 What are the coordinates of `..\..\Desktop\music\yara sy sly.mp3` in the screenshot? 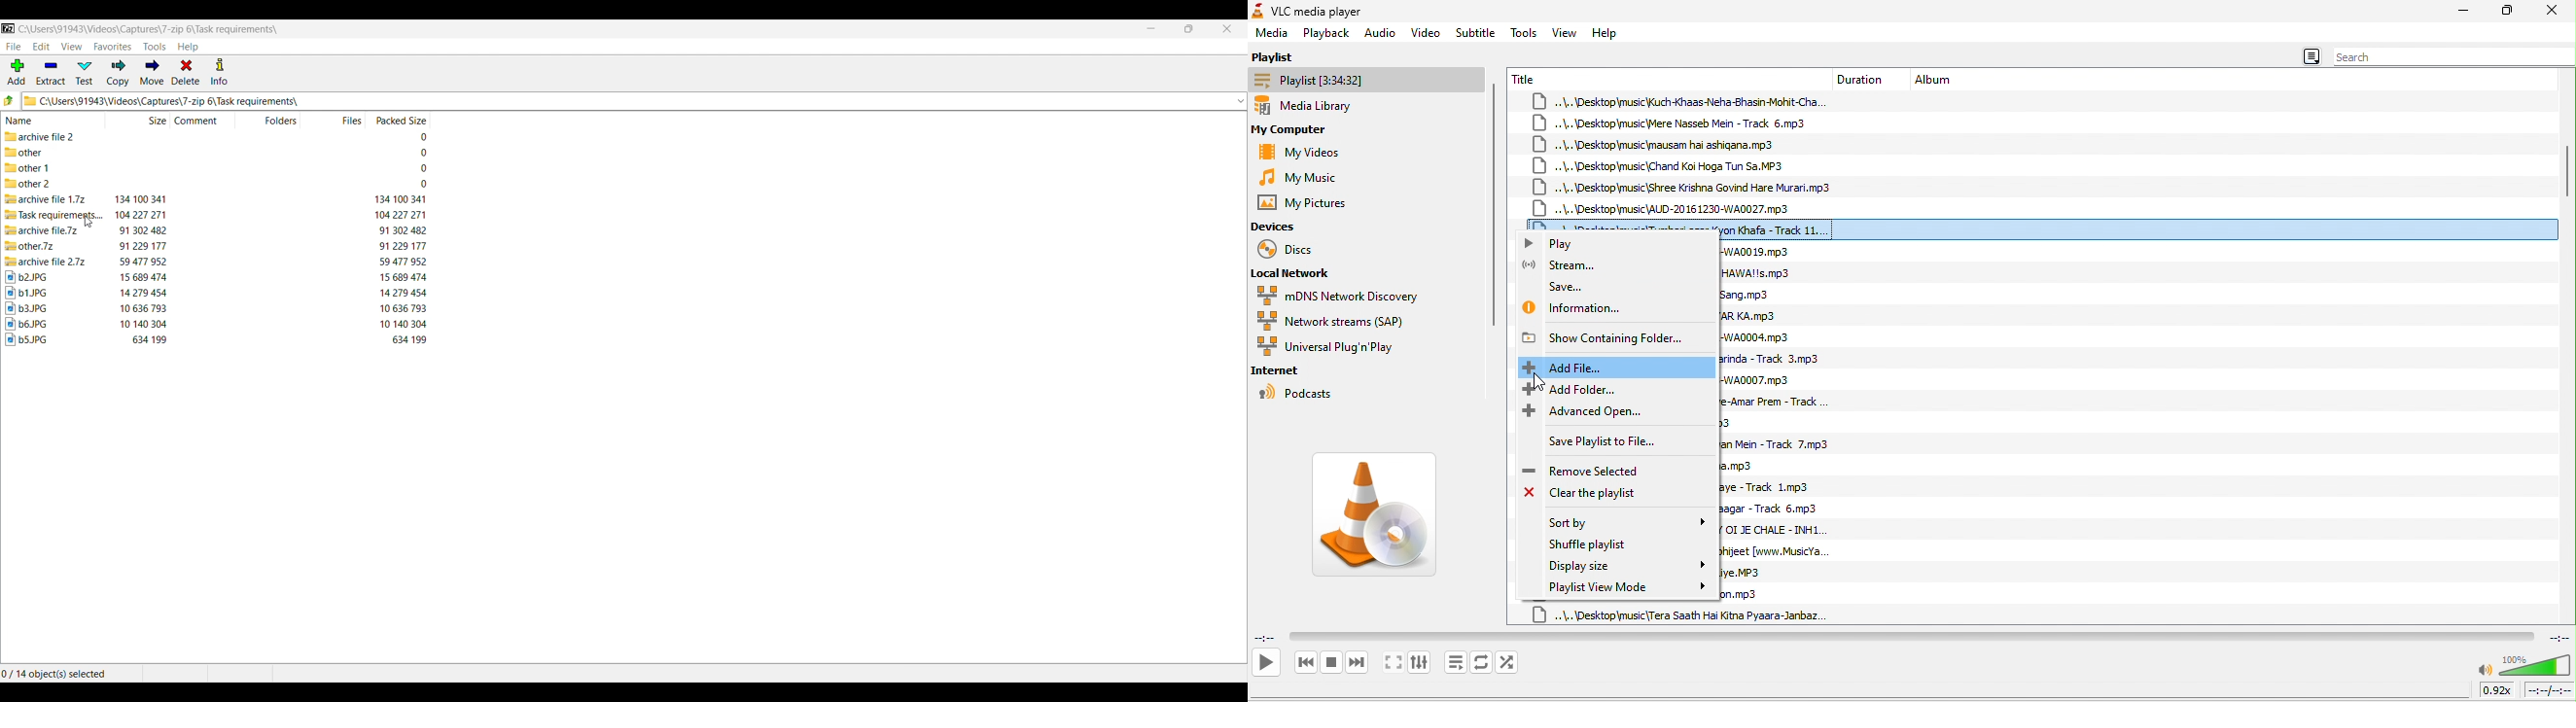 It's located at (1726, 424).